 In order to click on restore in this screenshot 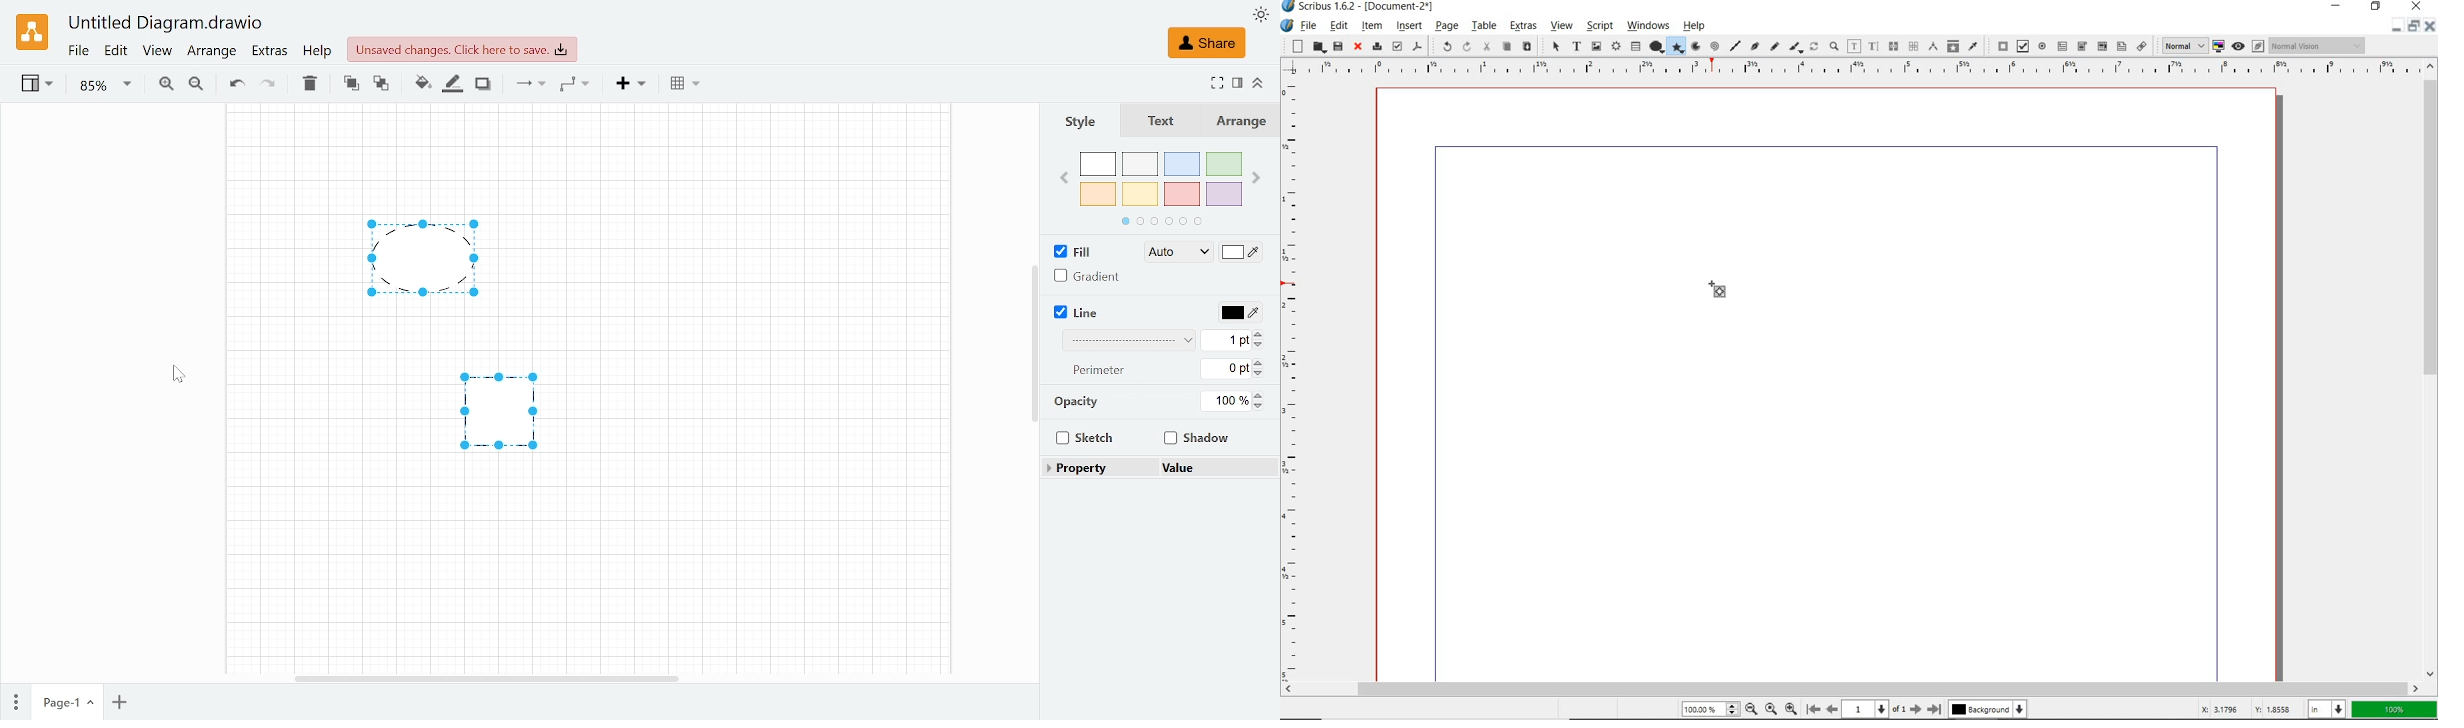, I will do `click(2377, 8)`.